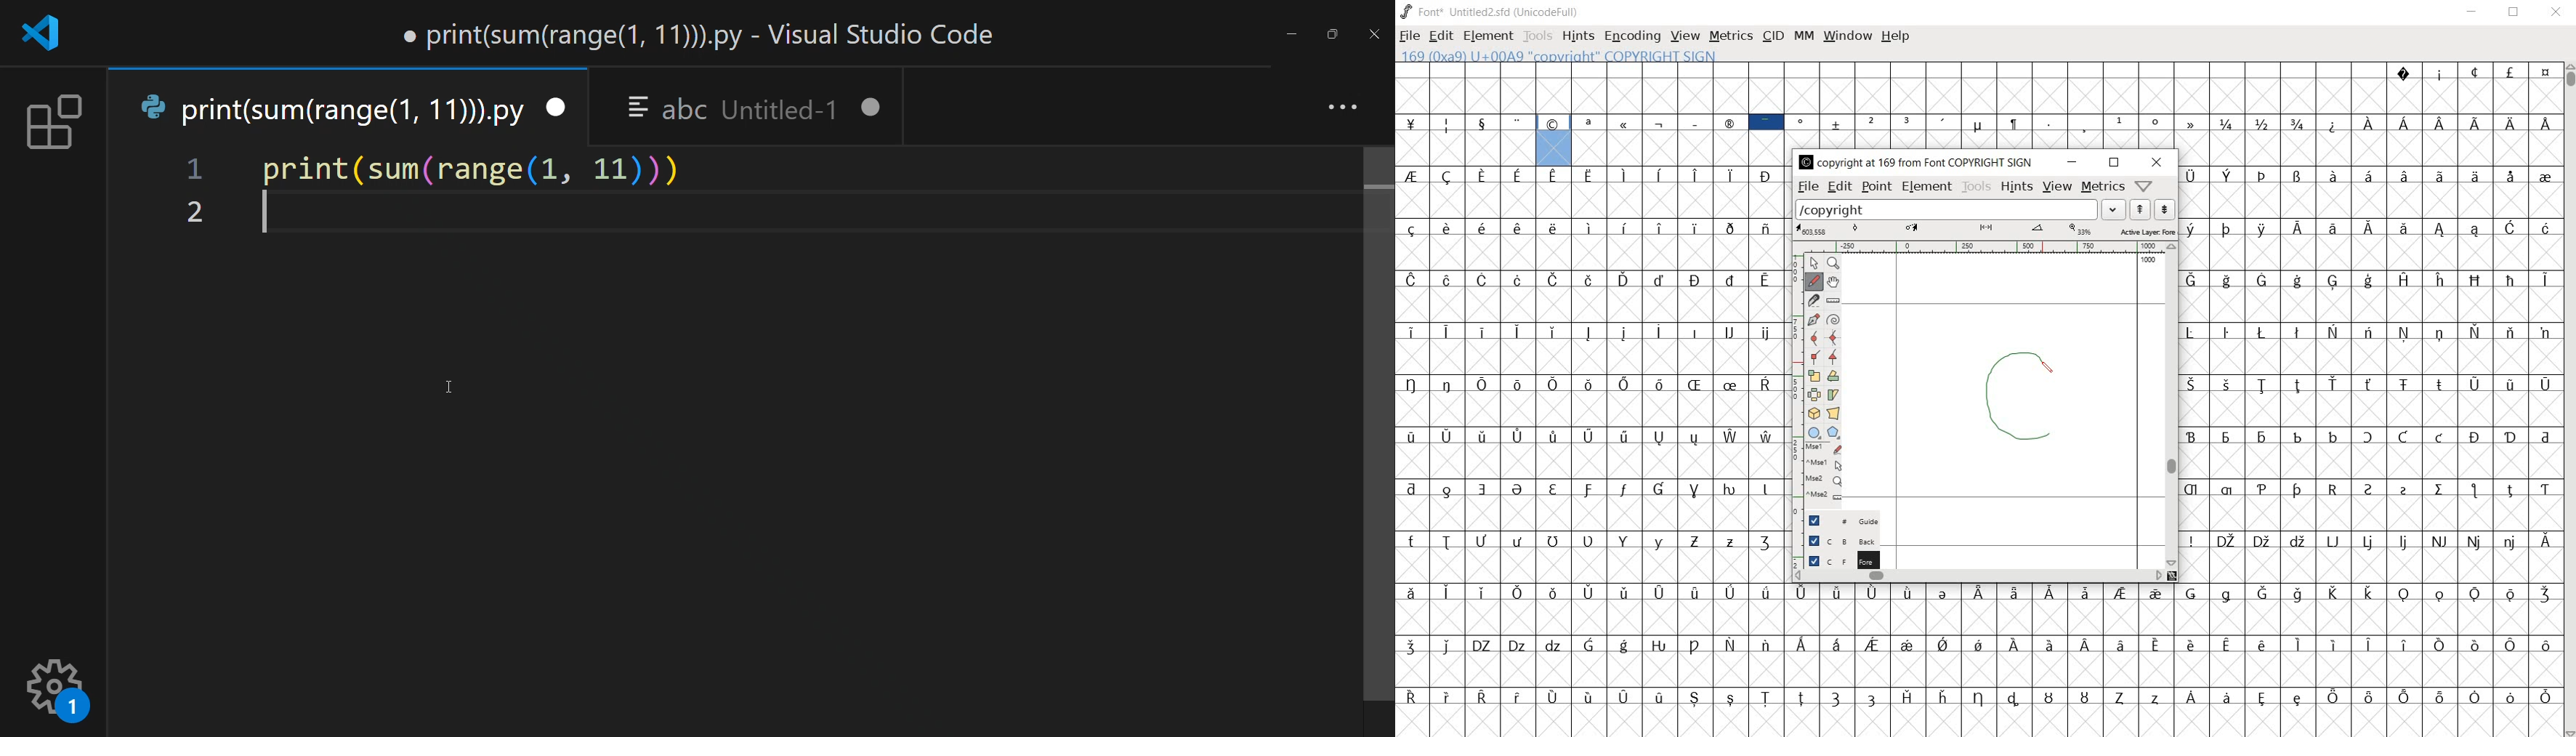 The width and height of the screenshot is (2576, 756). I want to click on perform a perspective transformation on the selection, so click(1834, 414).